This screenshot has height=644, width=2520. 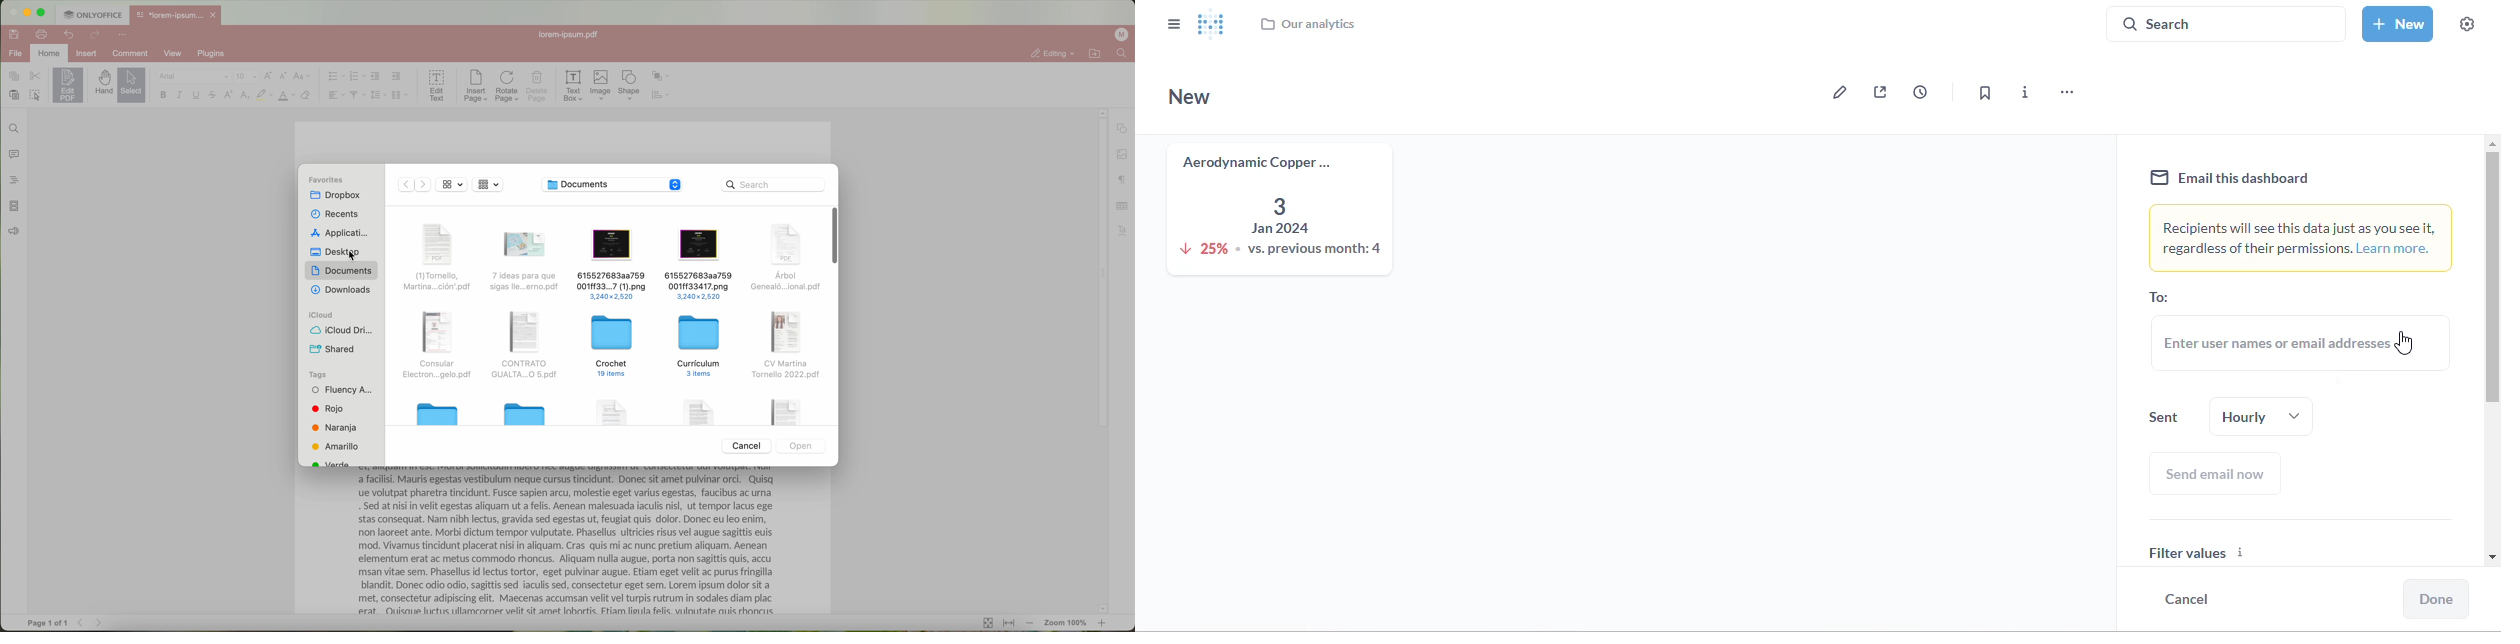 I want to click on page thumbnails, so click(x=14, y=206).